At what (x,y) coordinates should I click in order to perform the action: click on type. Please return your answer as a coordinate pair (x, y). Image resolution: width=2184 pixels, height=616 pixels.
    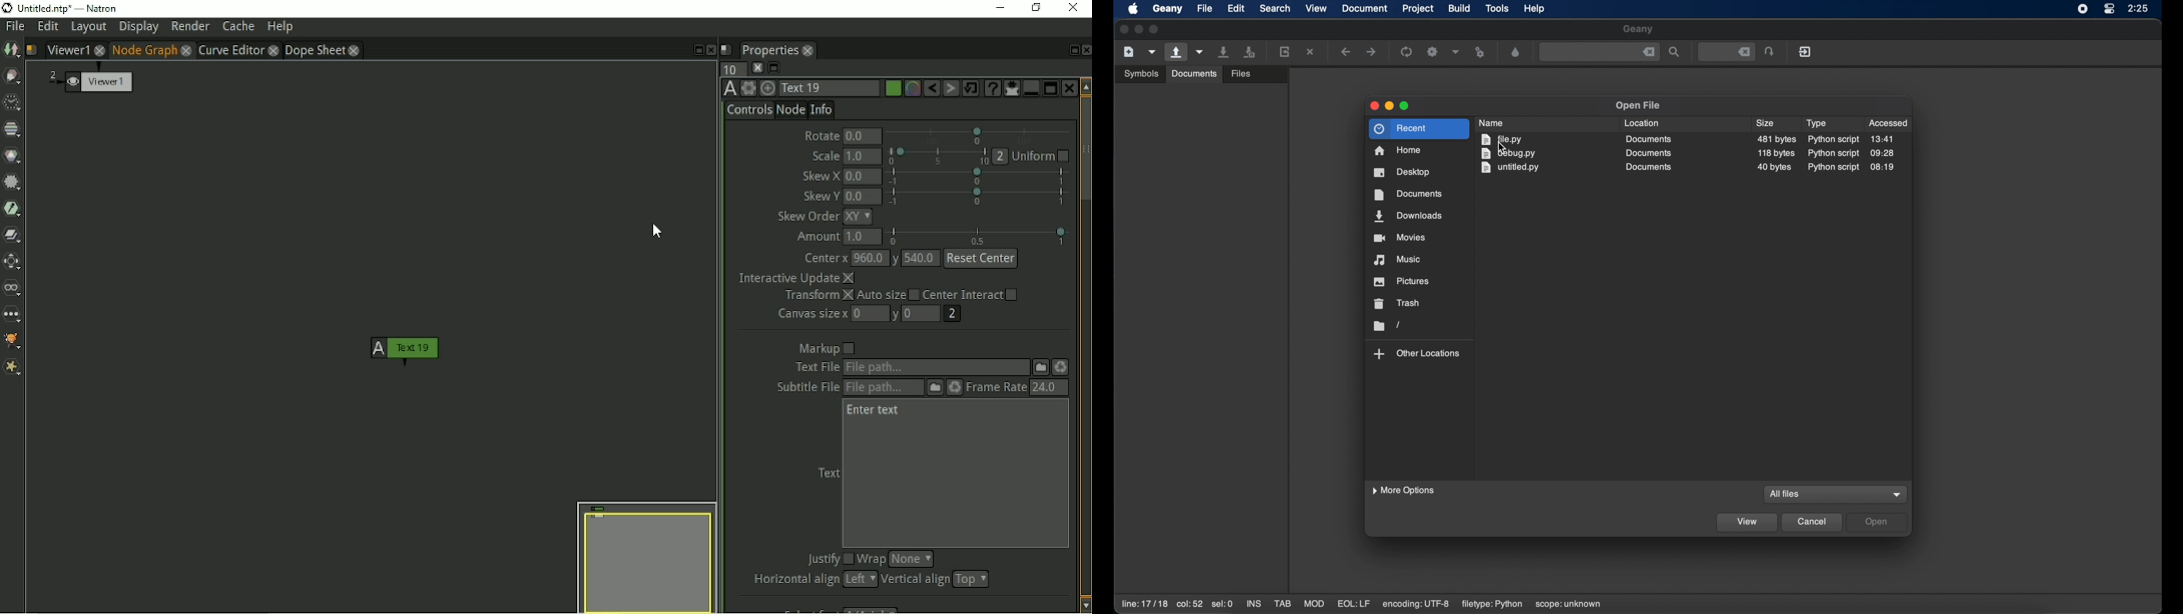
    Looking at the image, I should click on (1816, 123).